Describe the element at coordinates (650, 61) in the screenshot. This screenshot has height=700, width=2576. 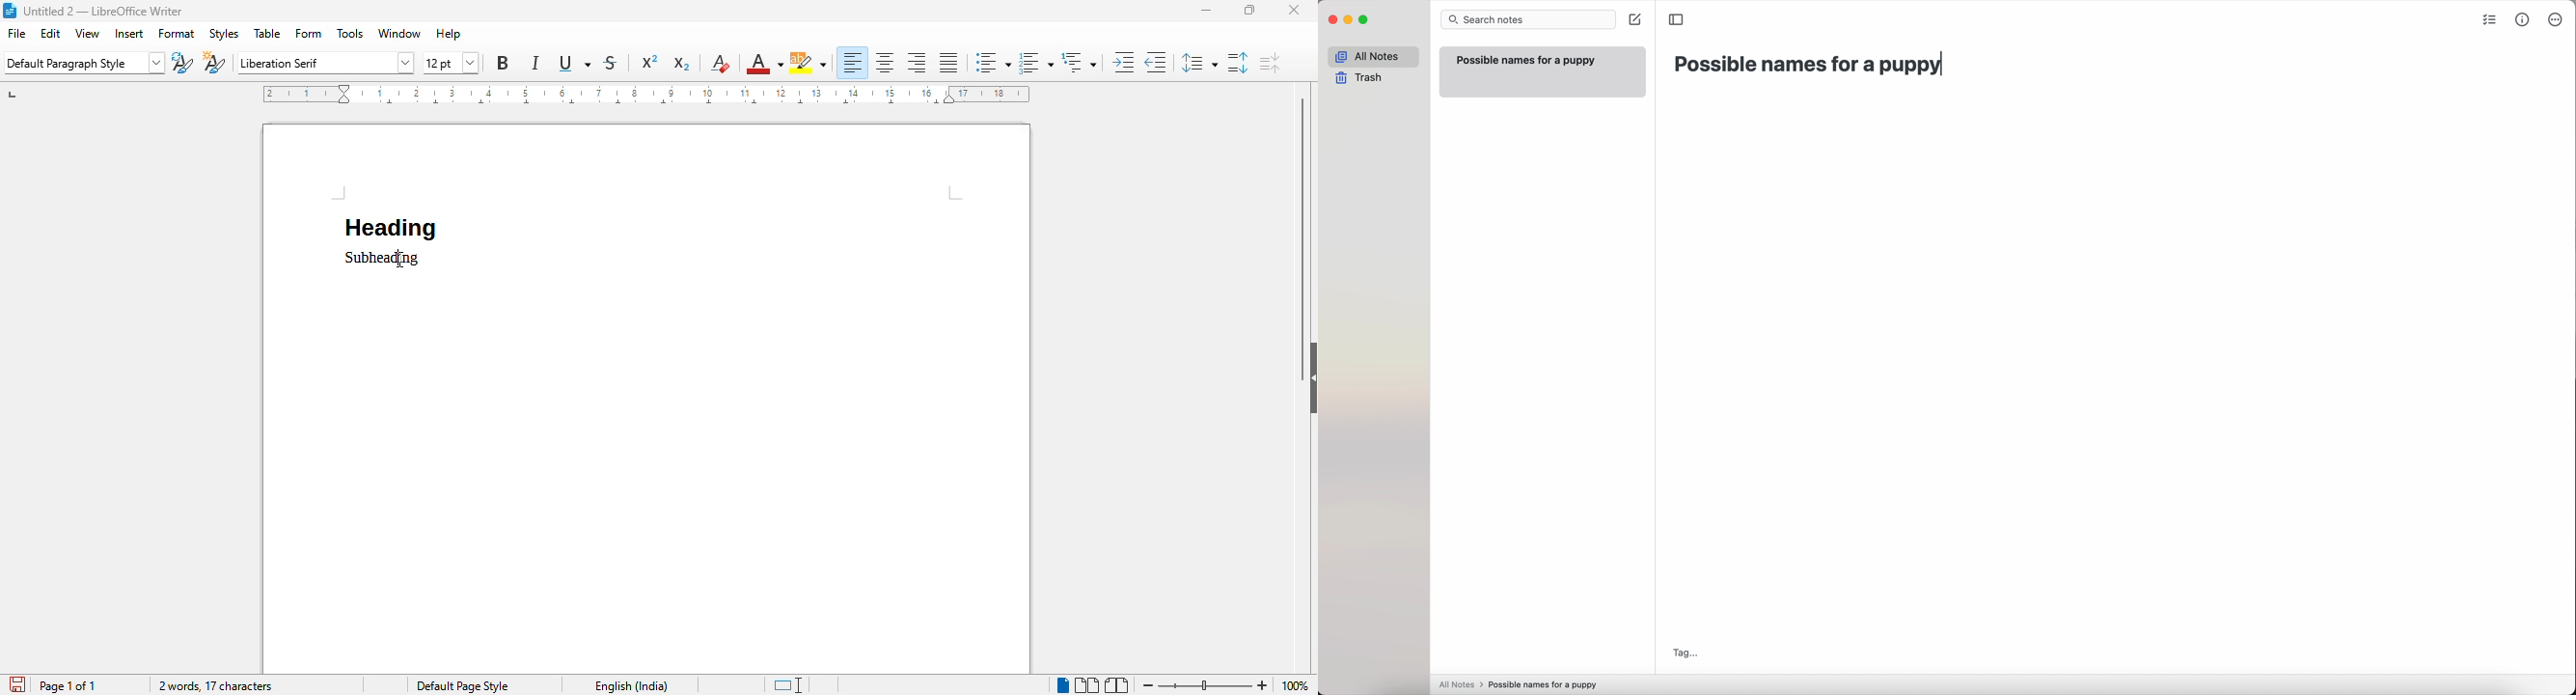
I see `superscript` at that location.